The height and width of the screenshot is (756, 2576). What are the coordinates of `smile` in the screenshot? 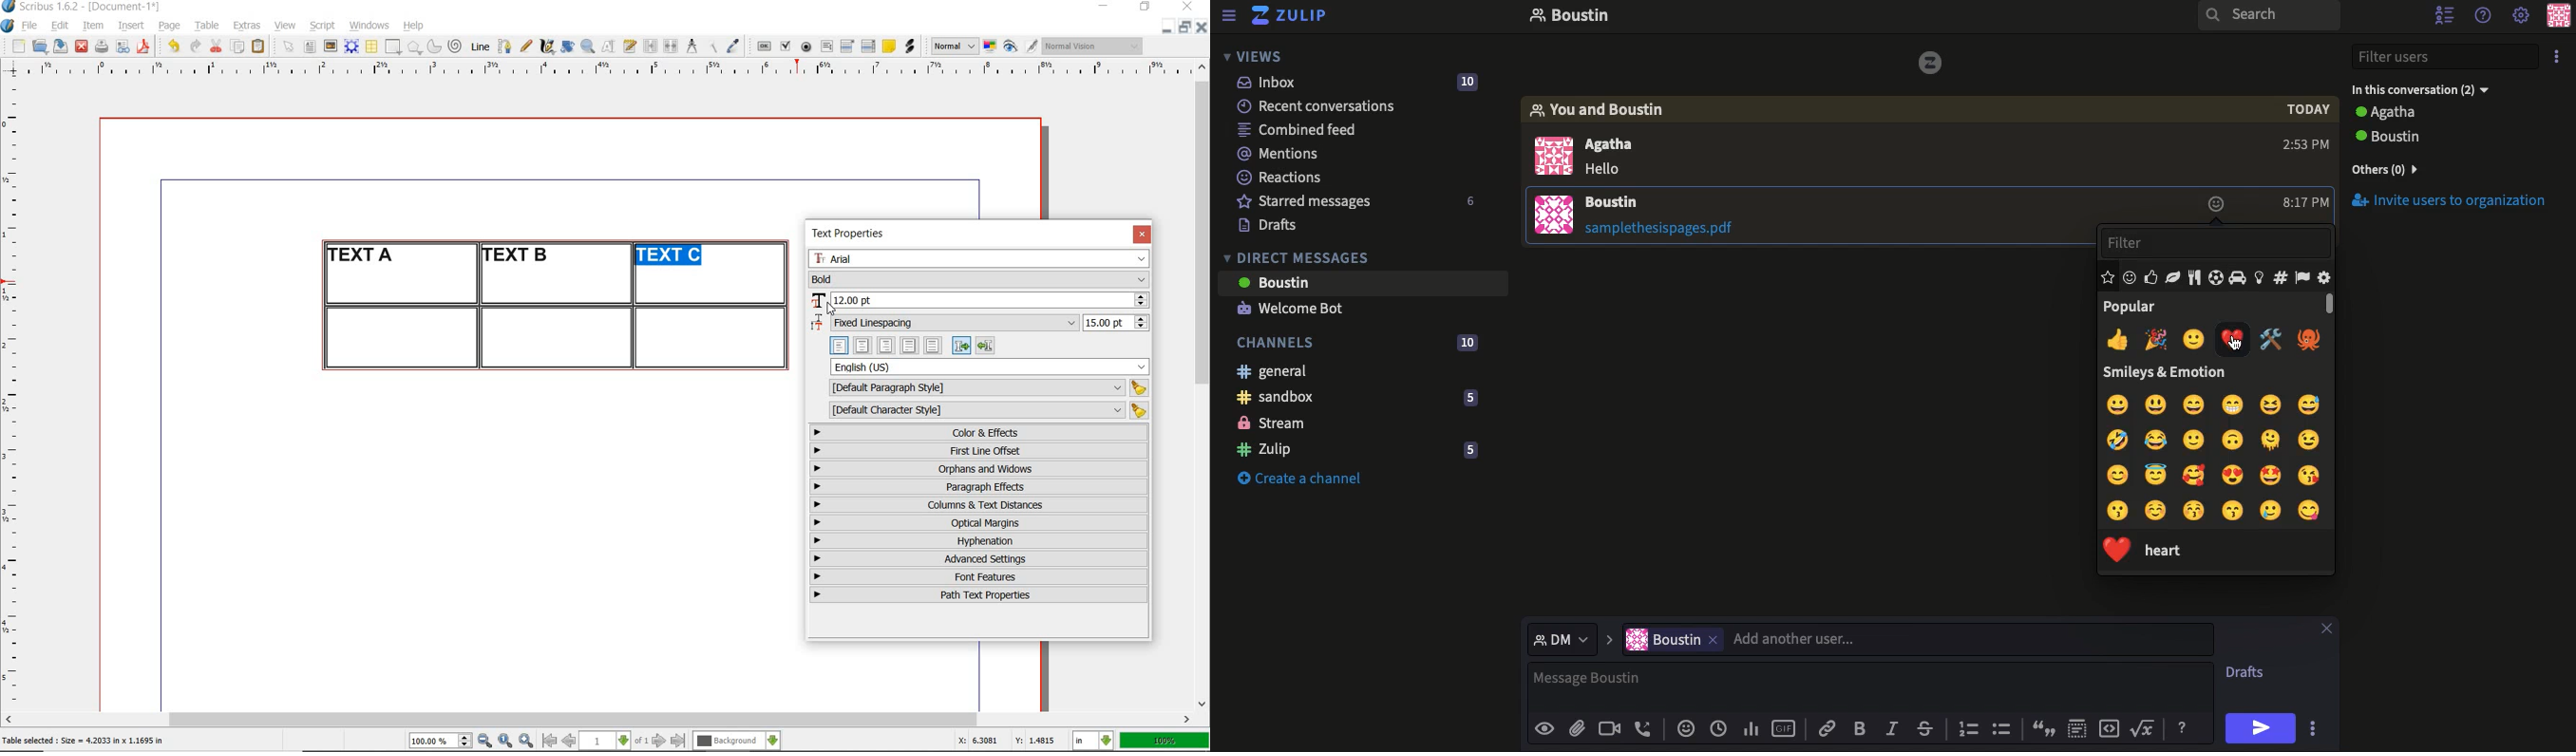 It's located at (2194, 340).